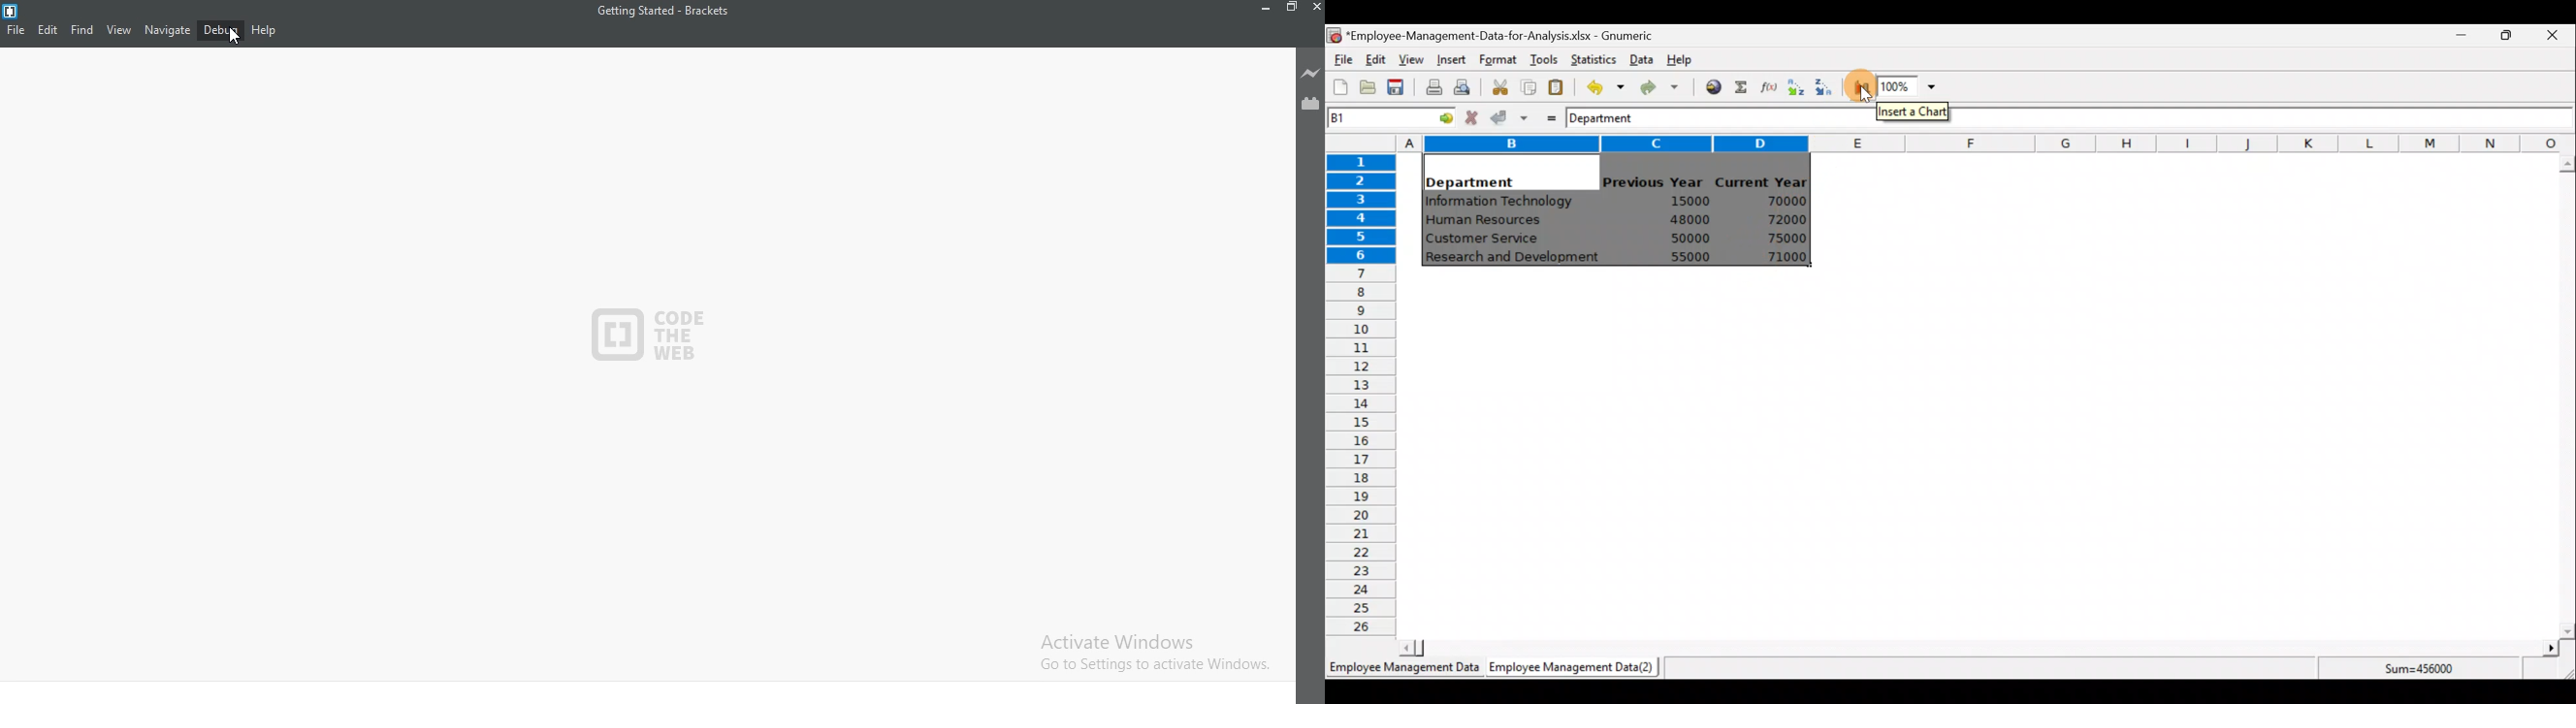 This screenshot has width=2576, height=728. What do you see at coordinates (1914, 111) in the screenshot?
I see `Insert a chart` at bounding box center [1914, 111].